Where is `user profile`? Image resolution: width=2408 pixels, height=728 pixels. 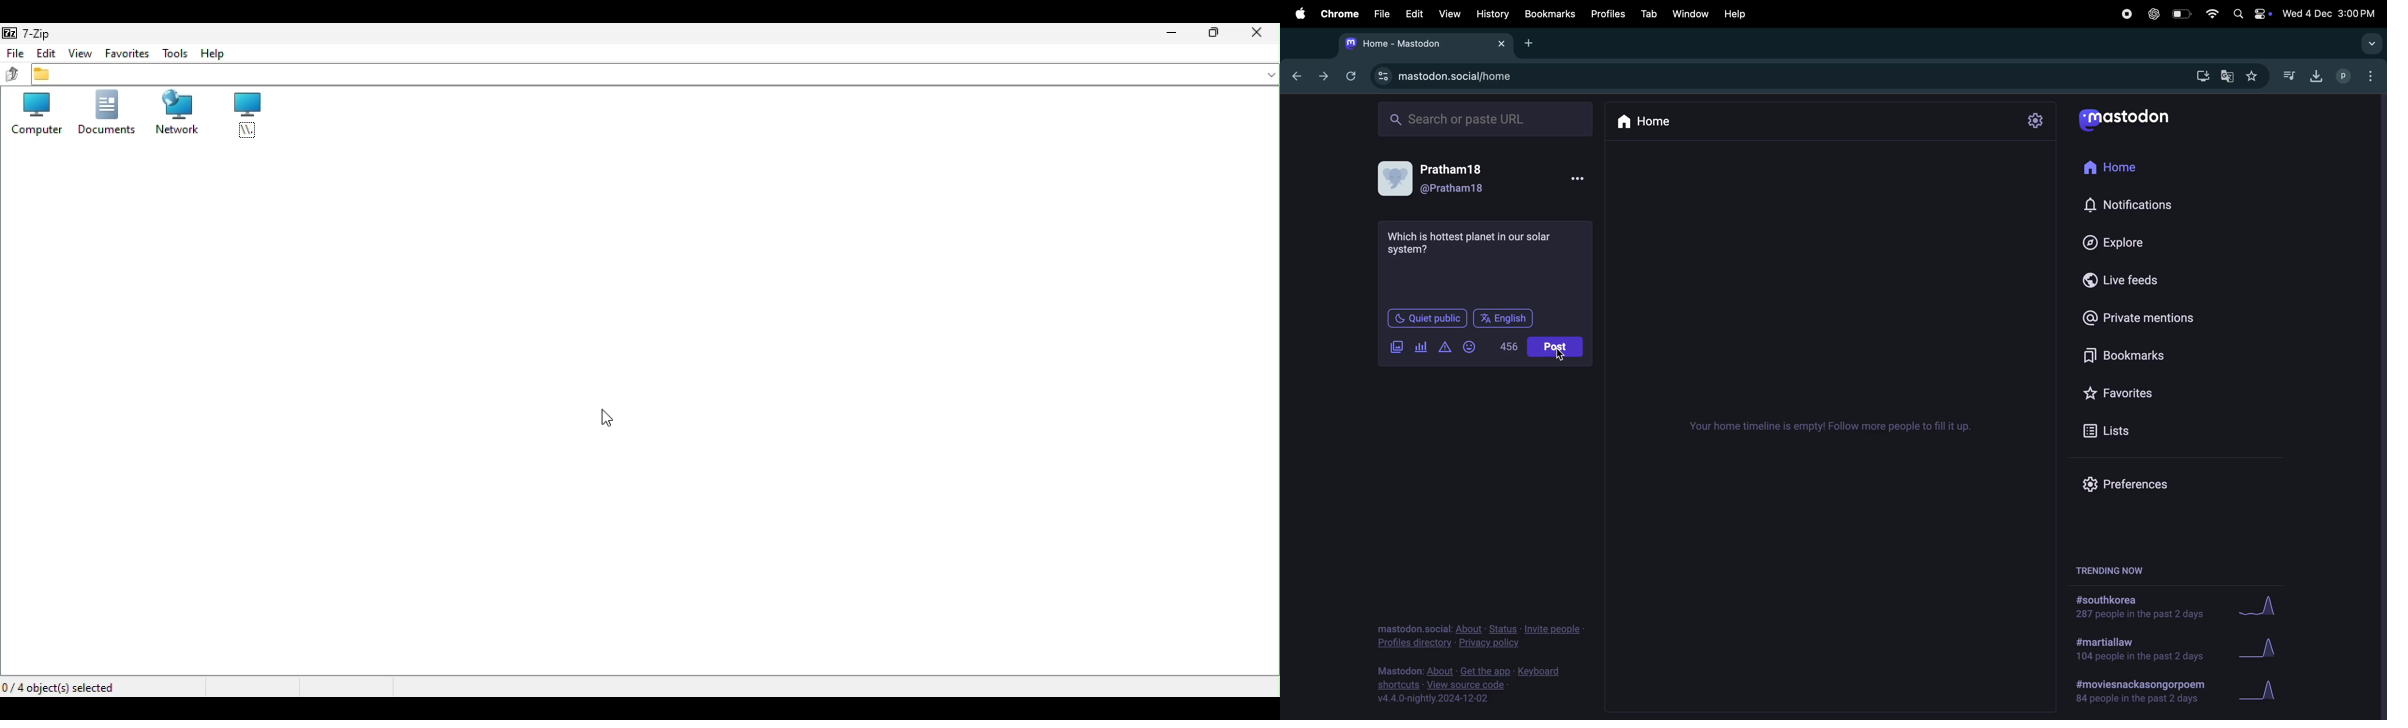 user profile is located at coordinates (1481, 180).